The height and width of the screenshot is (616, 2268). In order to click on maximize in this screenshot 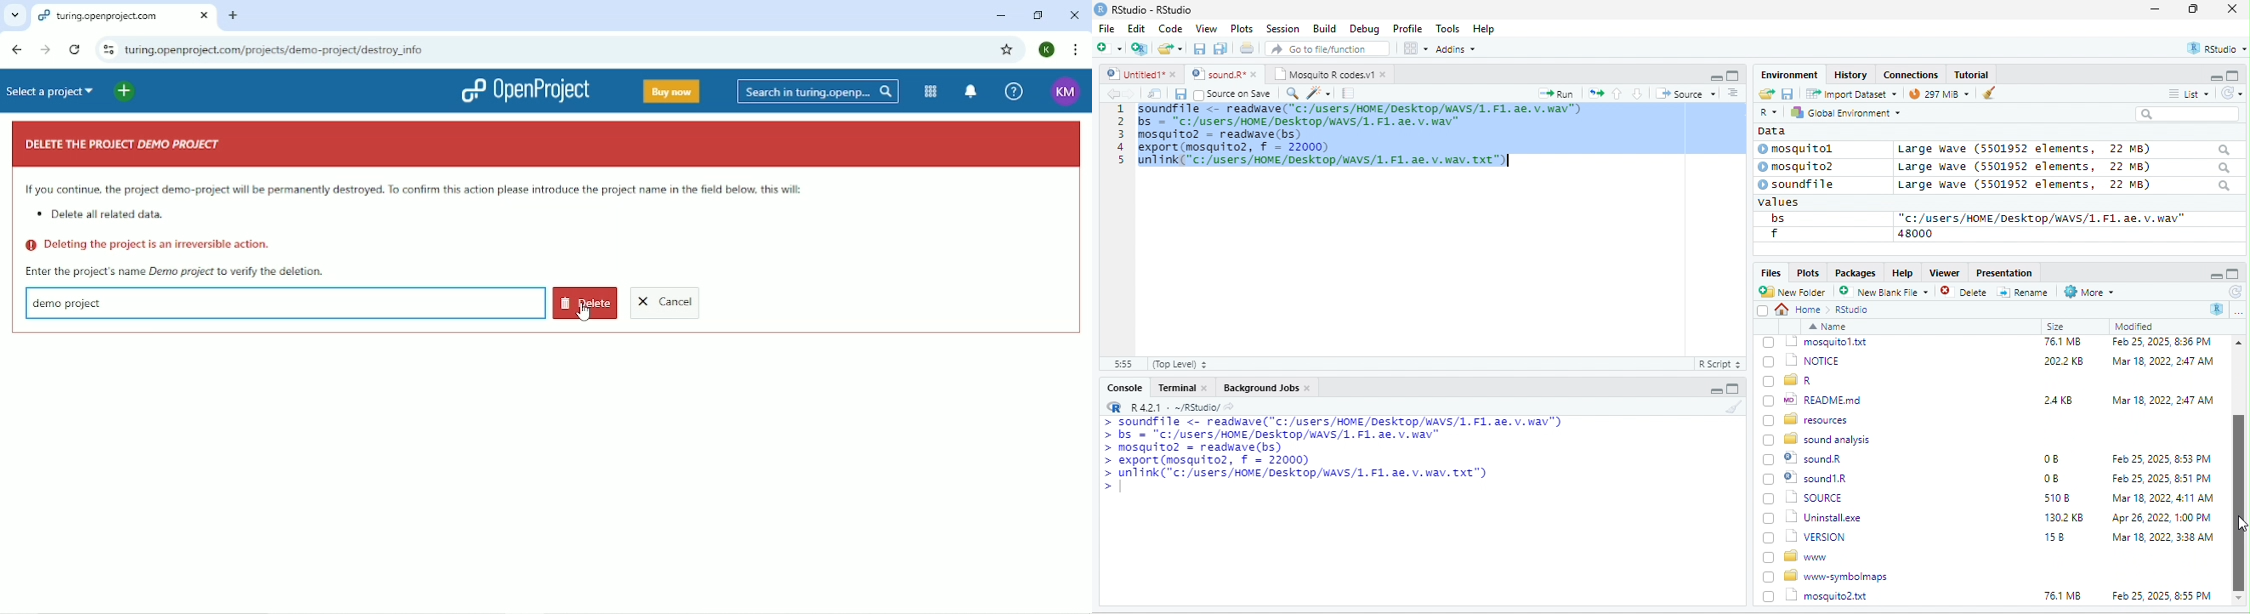, I will do `click(2235, 75)`.